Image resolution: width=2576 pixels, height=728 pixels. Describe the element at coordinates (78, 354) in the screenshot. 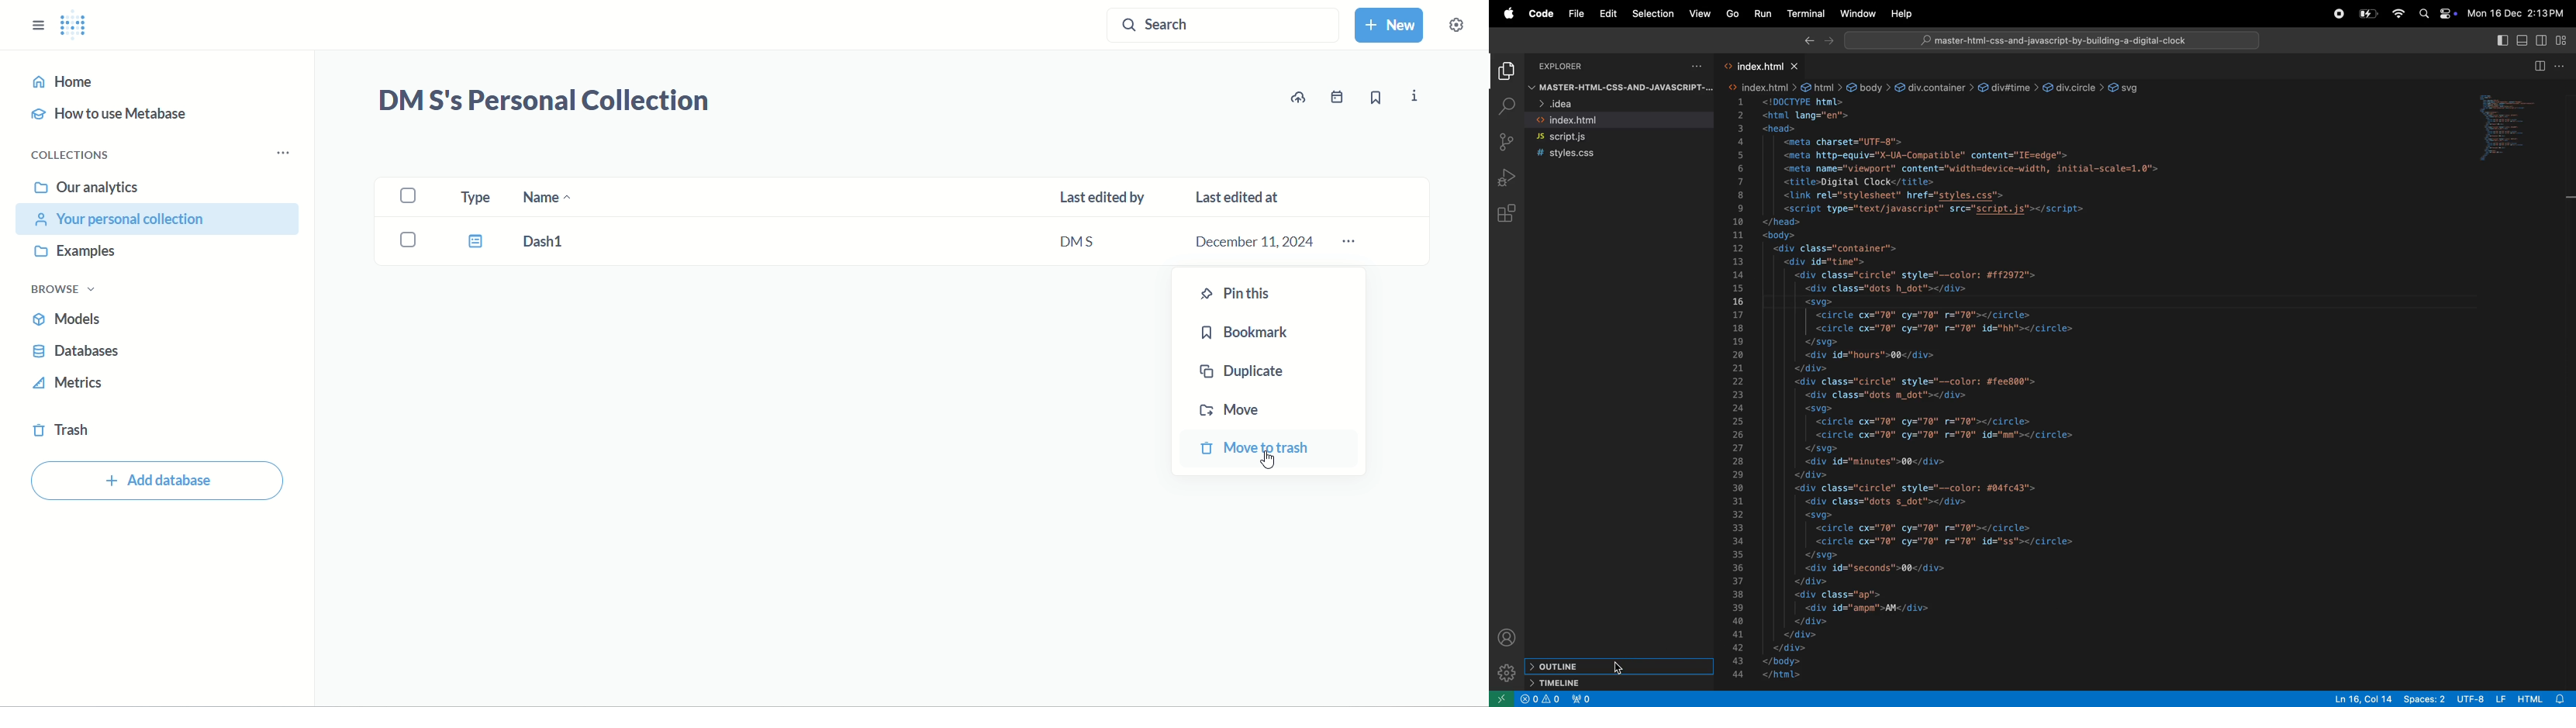

I see `databases` at that location.